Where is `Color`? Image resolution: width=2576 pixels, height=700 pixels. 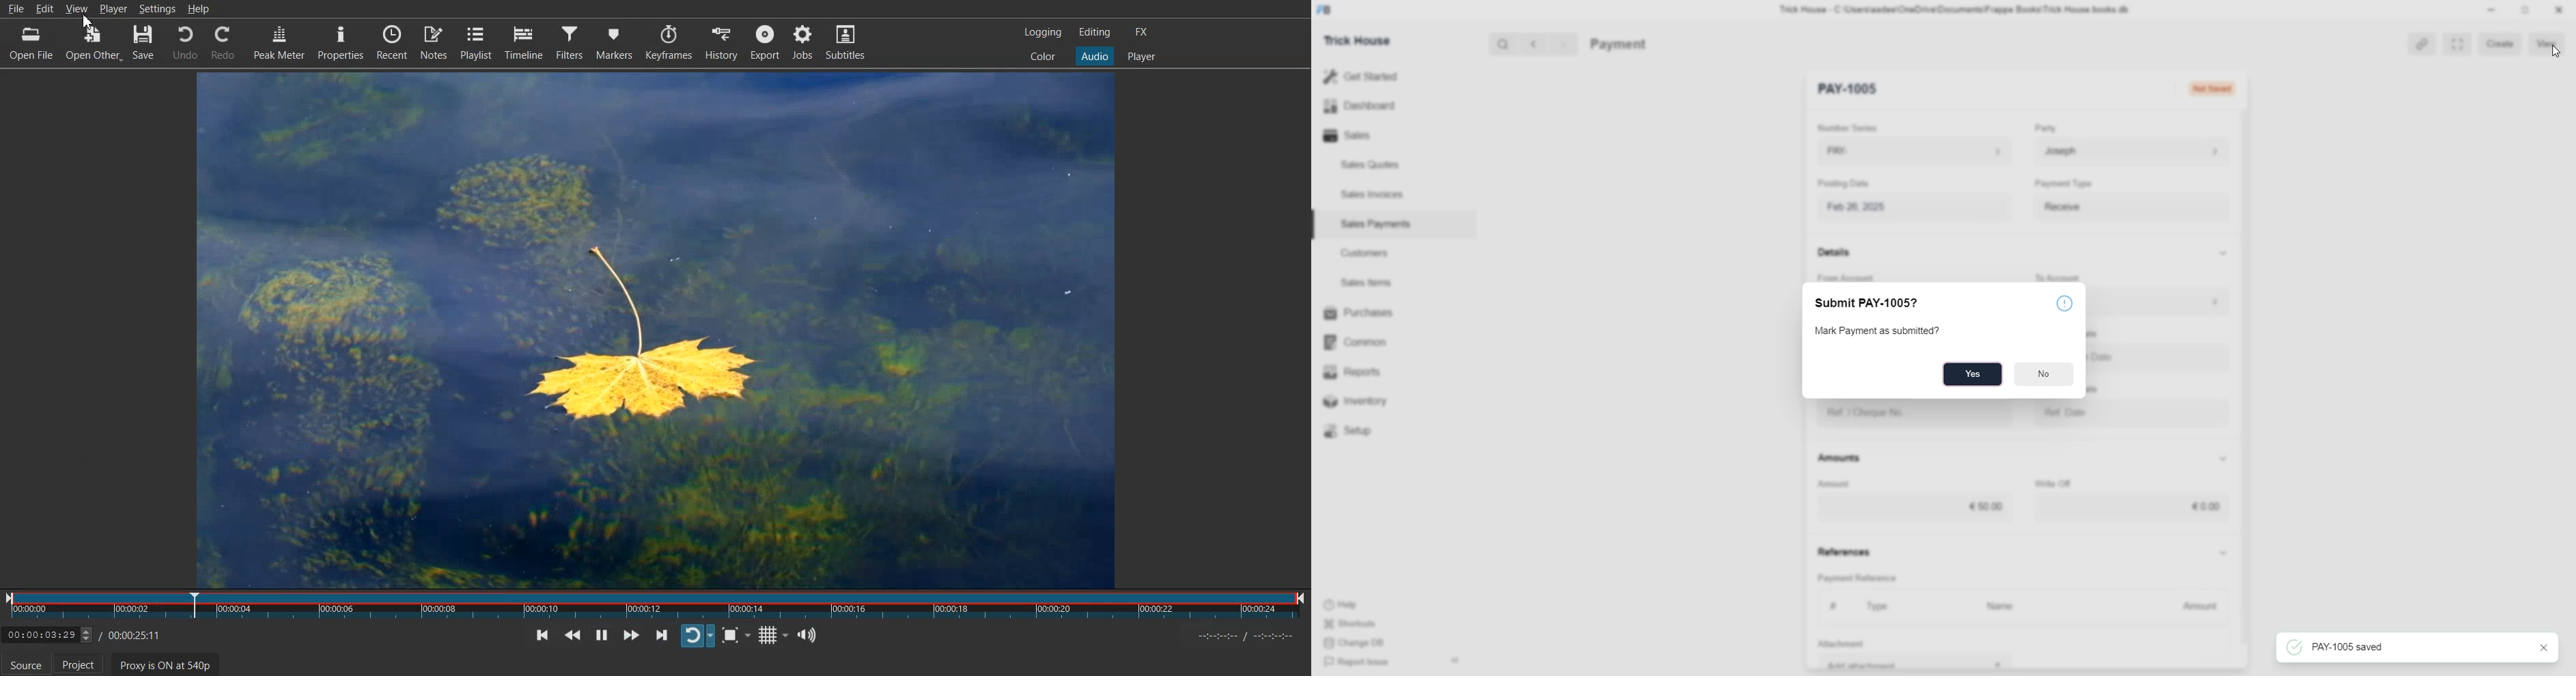 Color is located at coordinates (1043, 55).